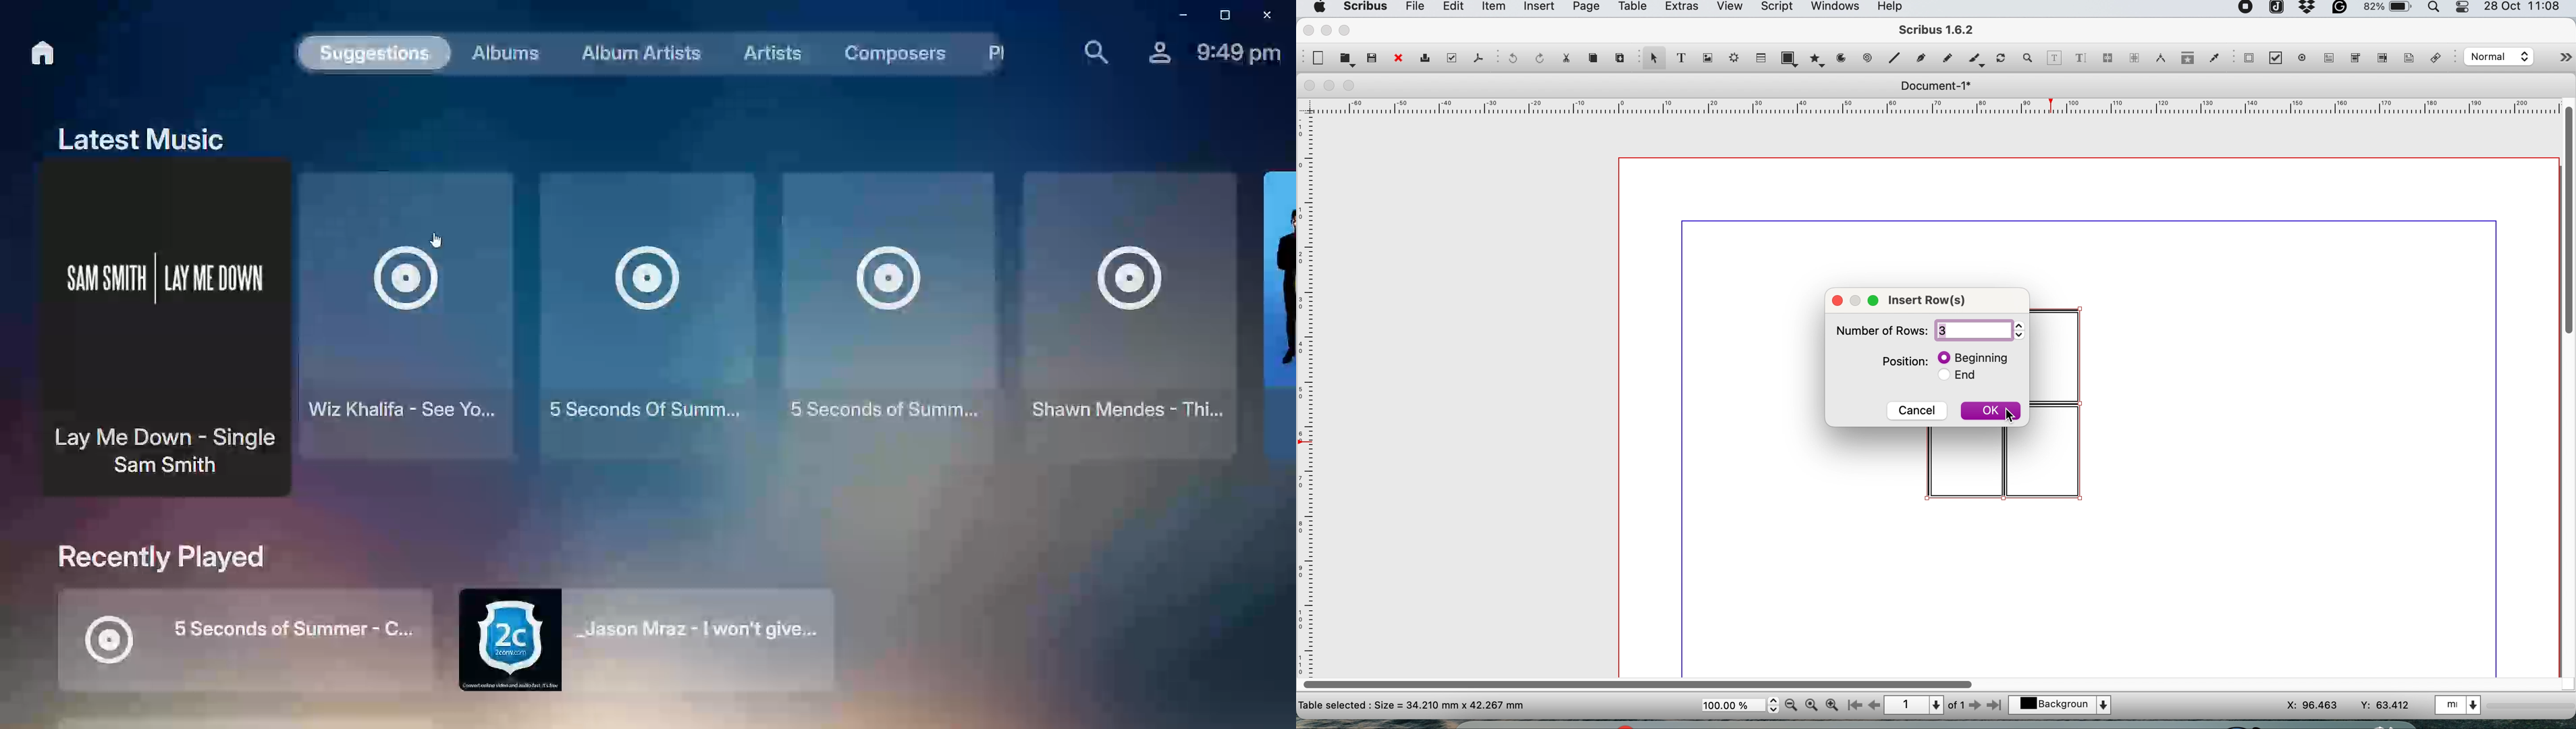  I want to click on measurements, so click(2158, 58).